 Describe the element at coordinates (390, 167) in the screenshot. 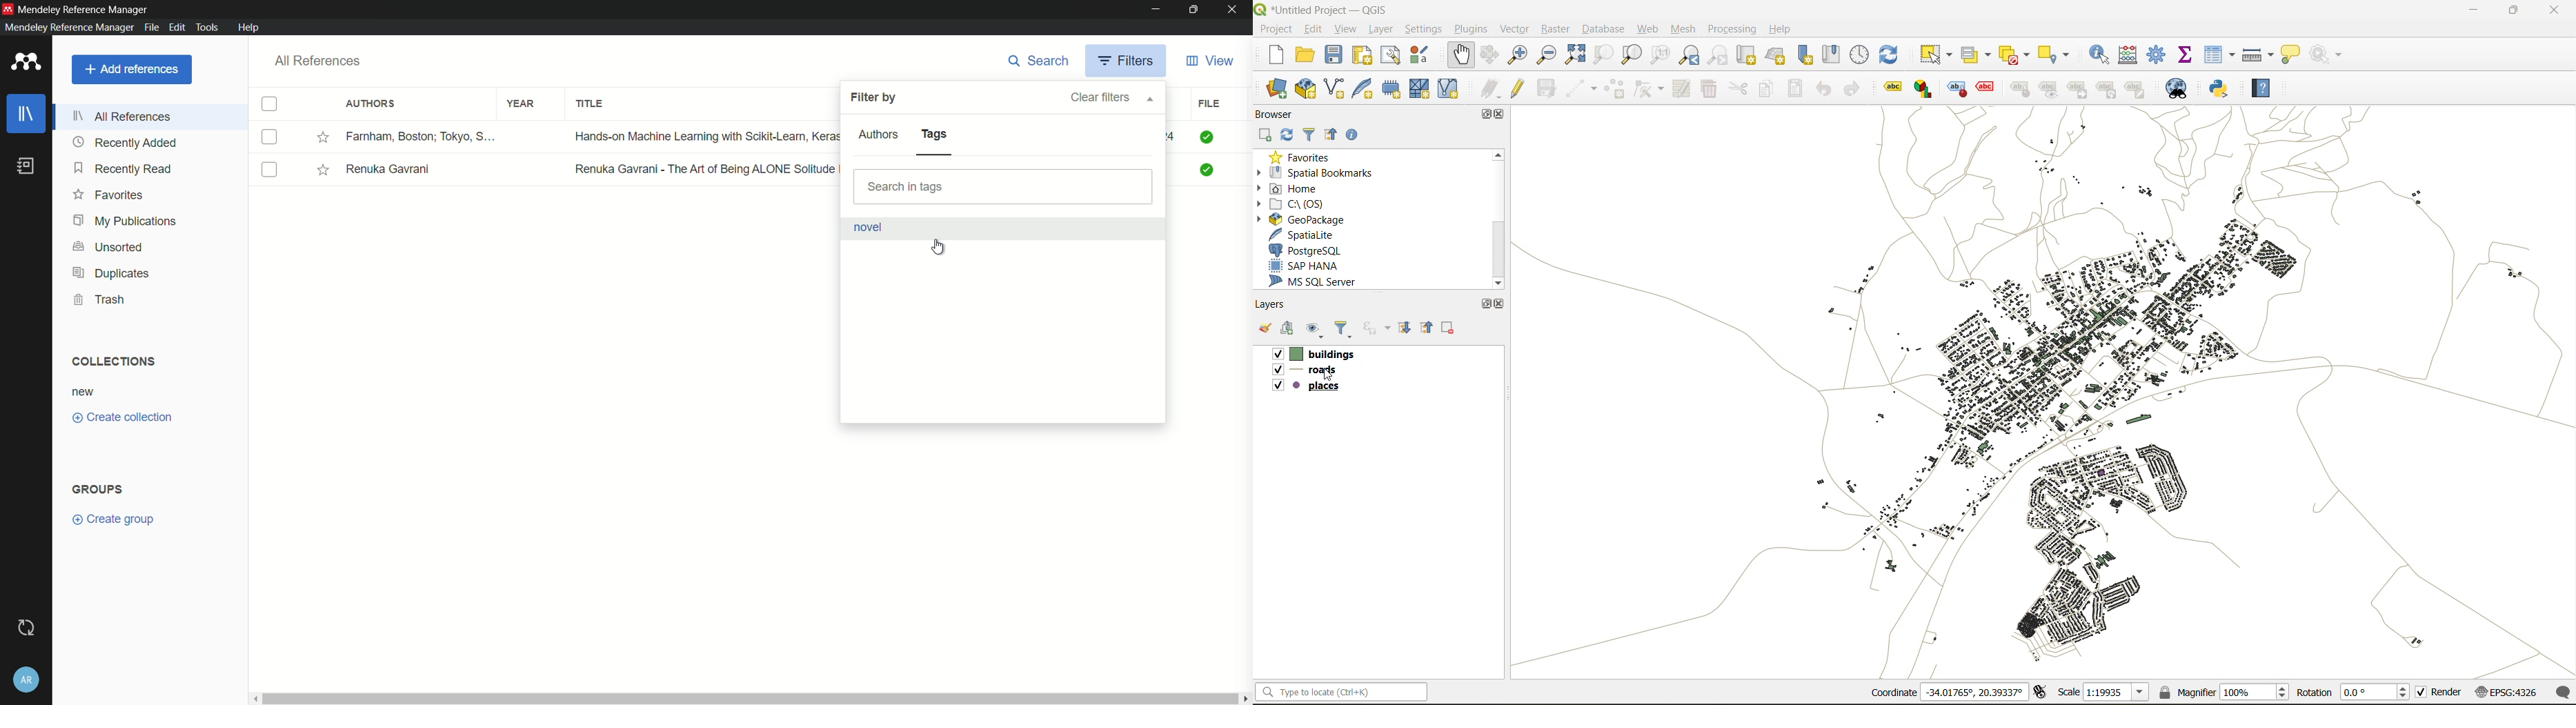

I see `Renuka Gavrani` at that location.